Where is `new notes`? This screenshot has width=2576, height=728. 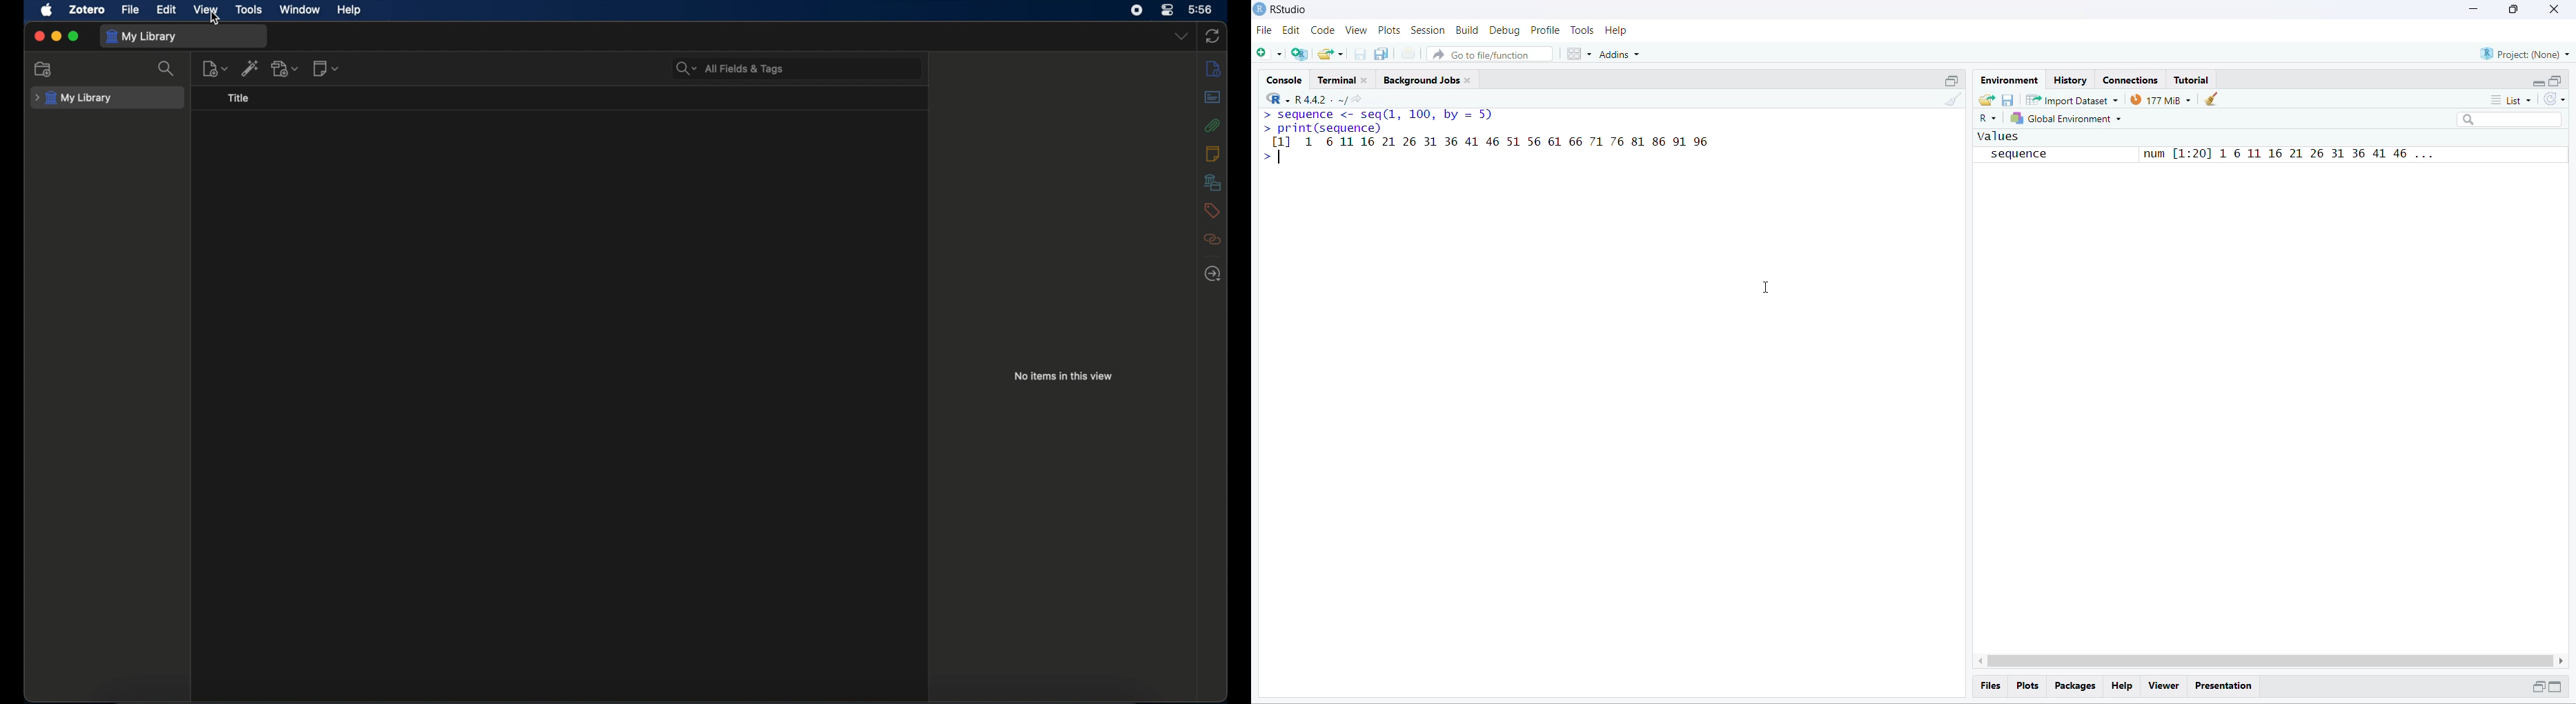
new notes is located at coordinates (326, 68).